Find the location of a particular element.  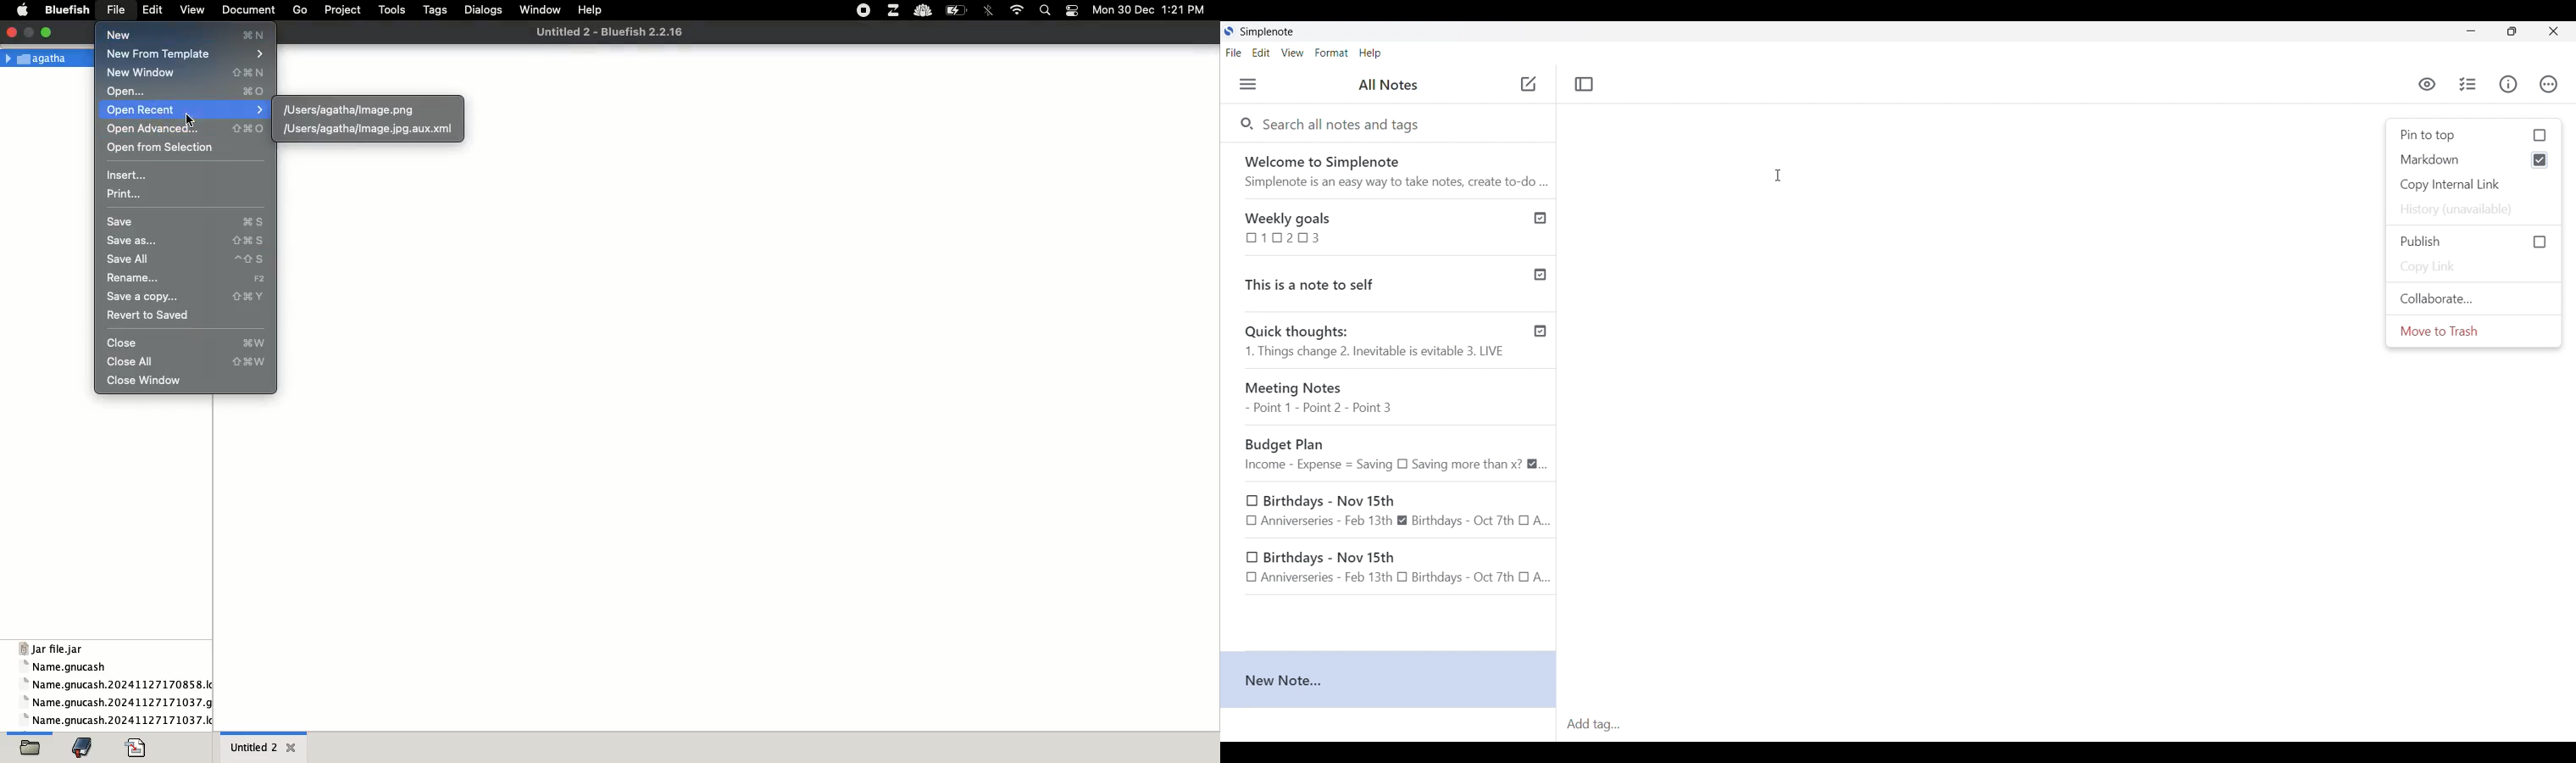

close is located at coordinates (10, 31).